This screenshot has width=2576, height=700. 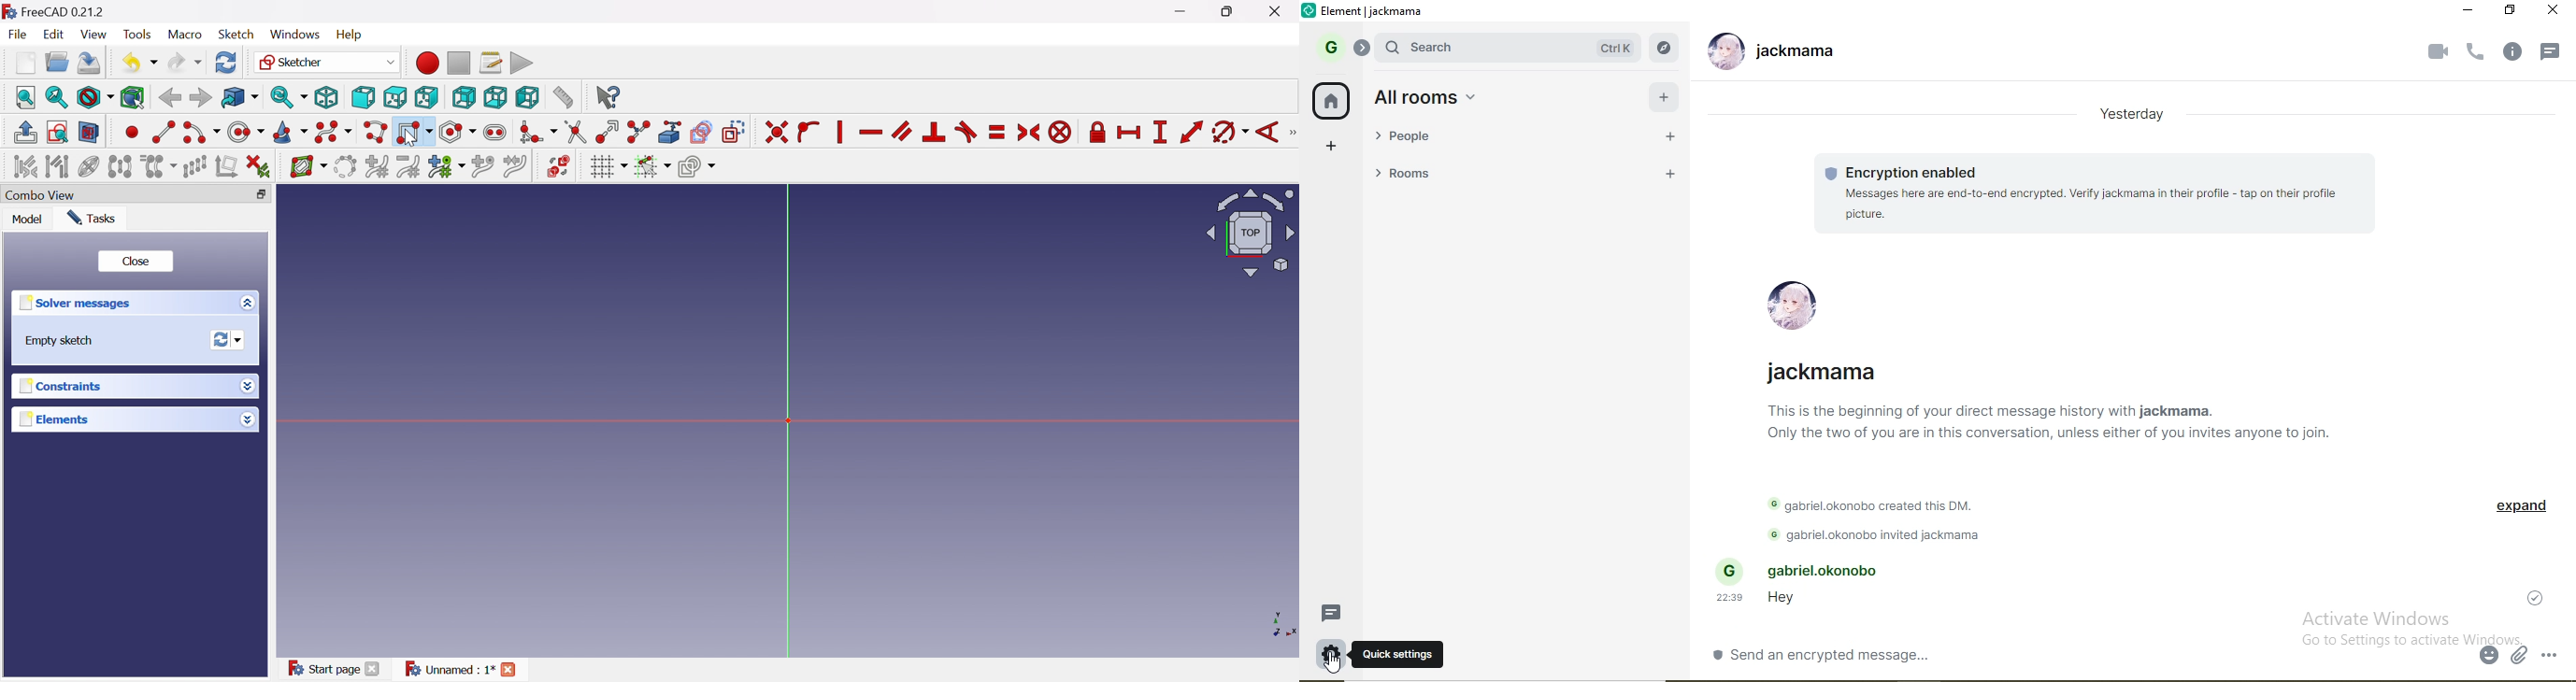 I want to click on Vertically, so click(x=839, y=132).